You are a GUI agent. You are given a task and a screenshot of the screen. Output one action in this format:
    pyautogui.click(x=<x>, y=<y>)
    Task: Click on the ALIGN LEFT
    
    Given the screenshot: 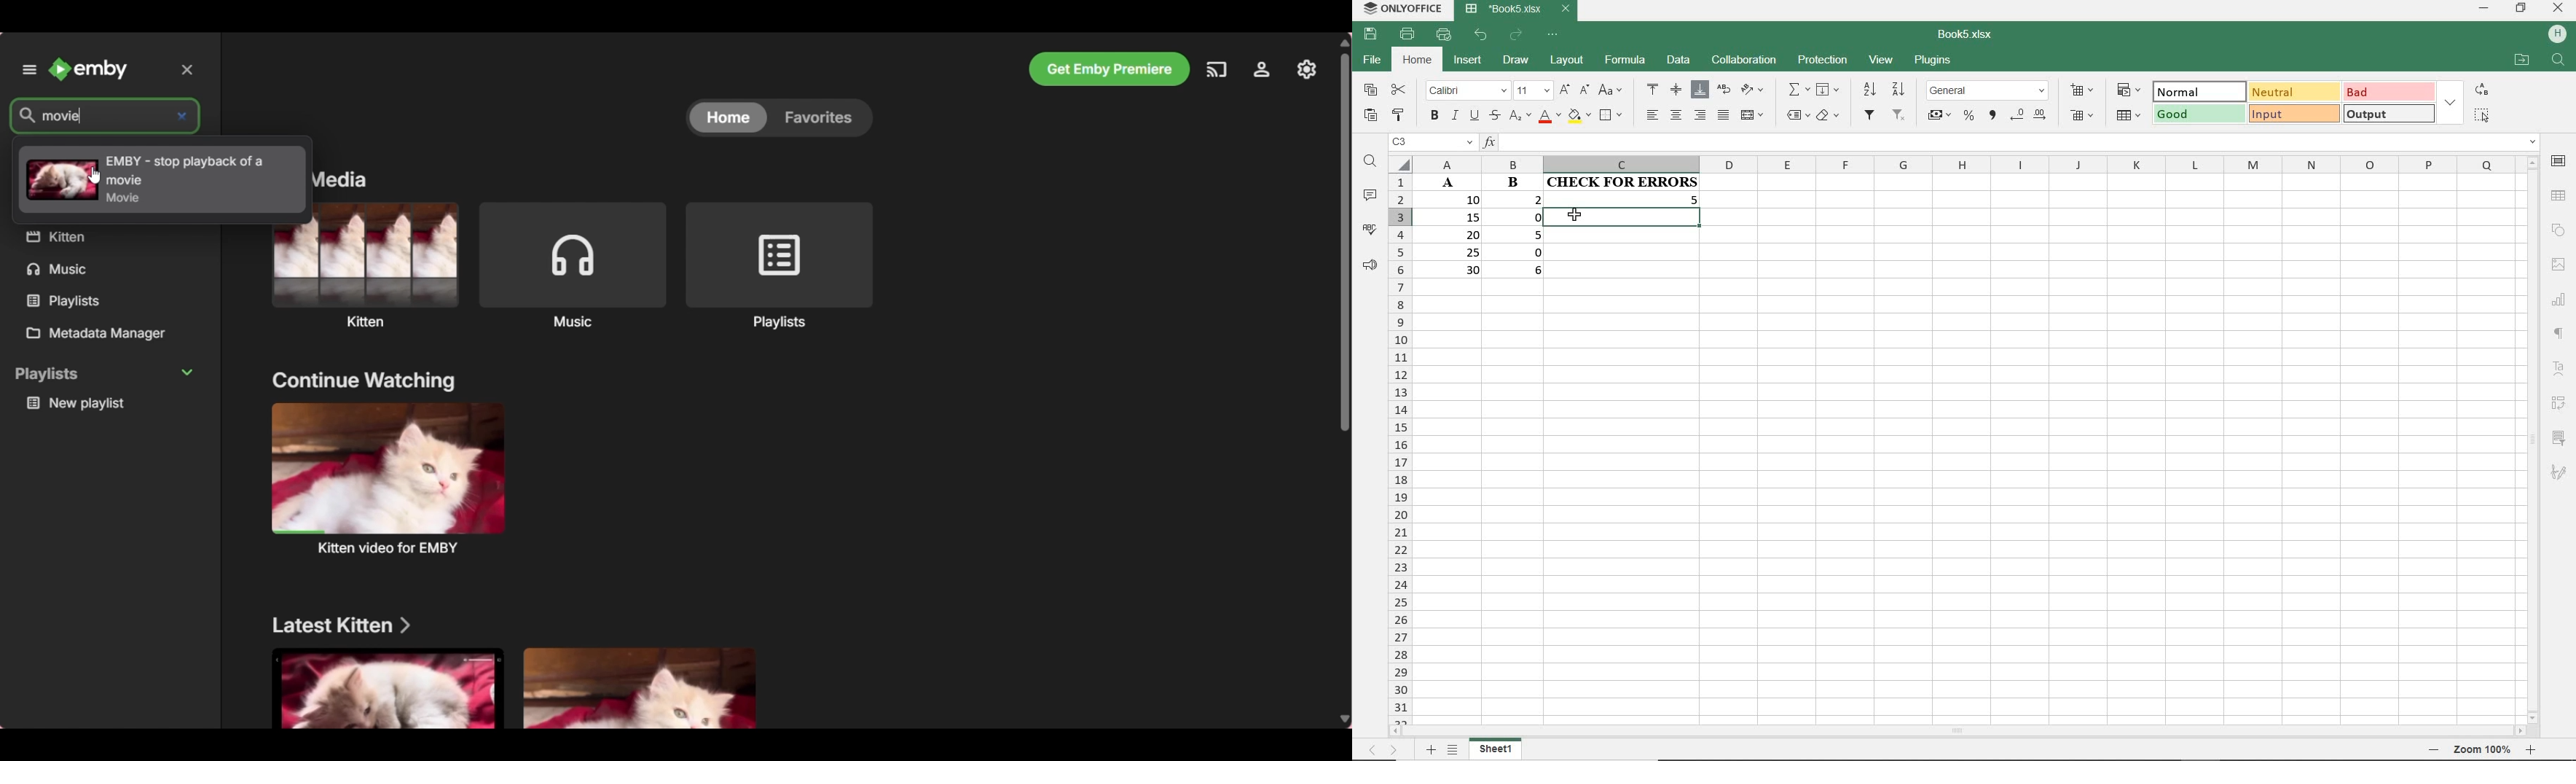 What is the action you would take?
    pyautogui.click(x=1652, y=115)
    